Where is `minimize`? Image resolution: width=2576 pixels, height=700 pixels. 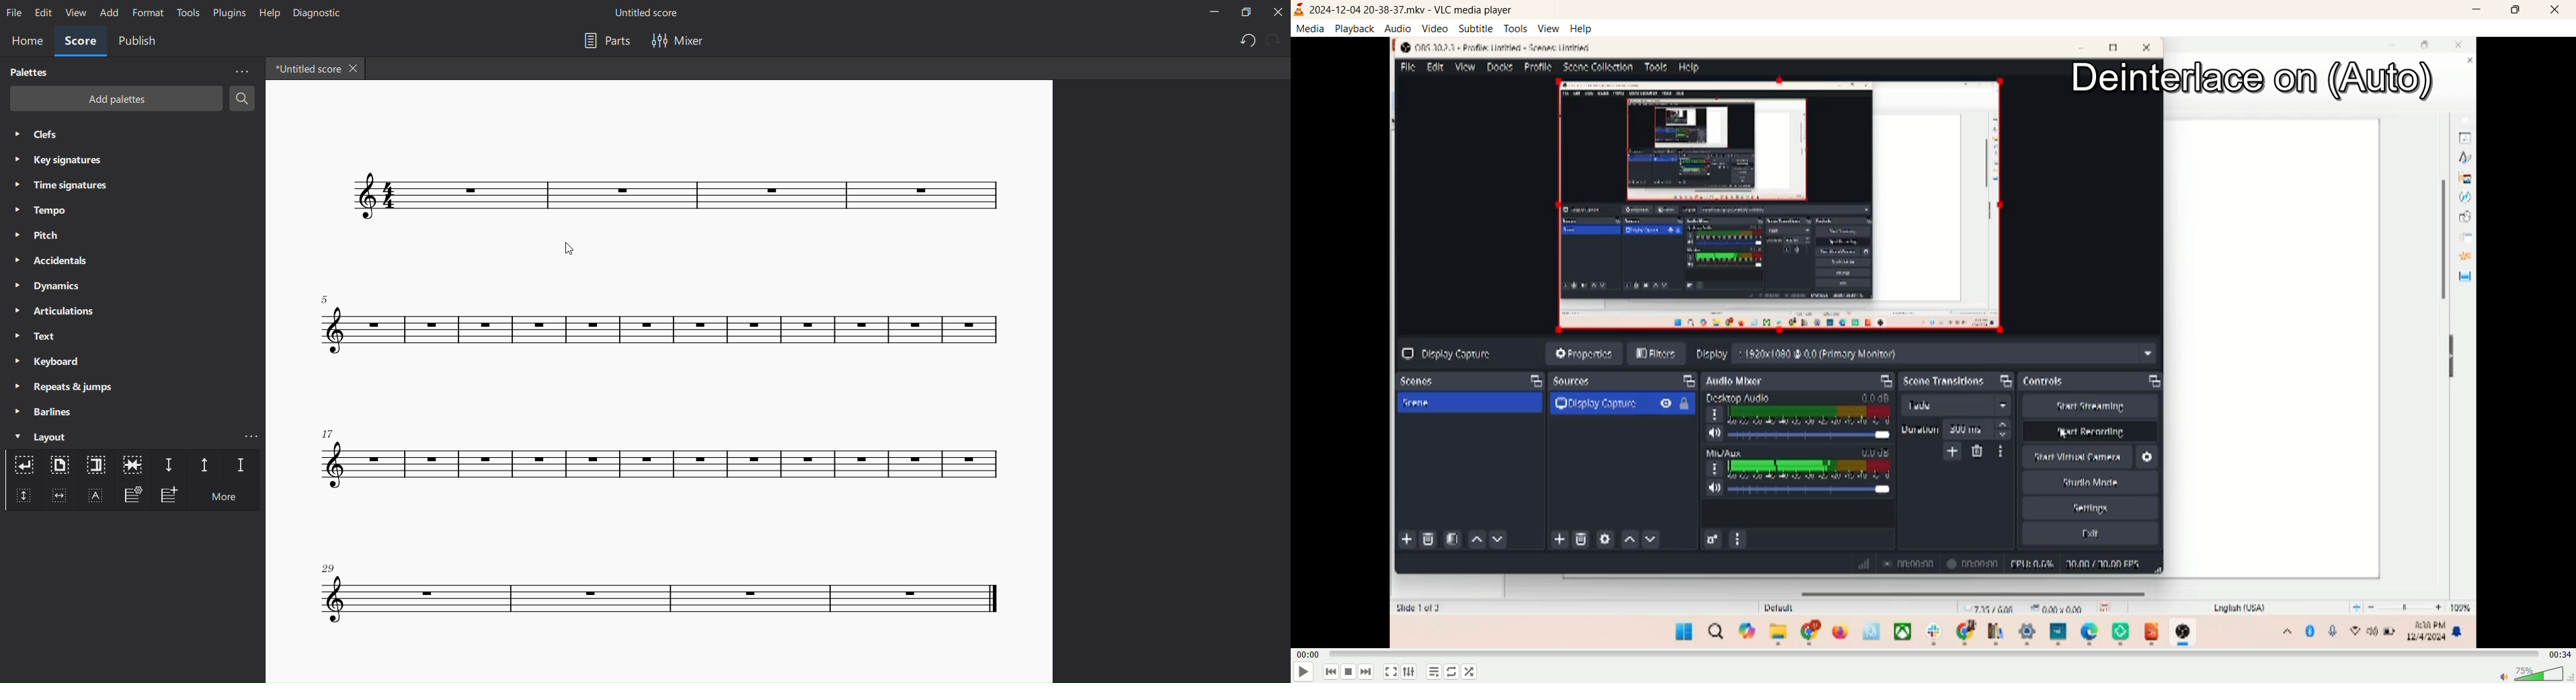
minimize is located at coordinates (1207, 13).